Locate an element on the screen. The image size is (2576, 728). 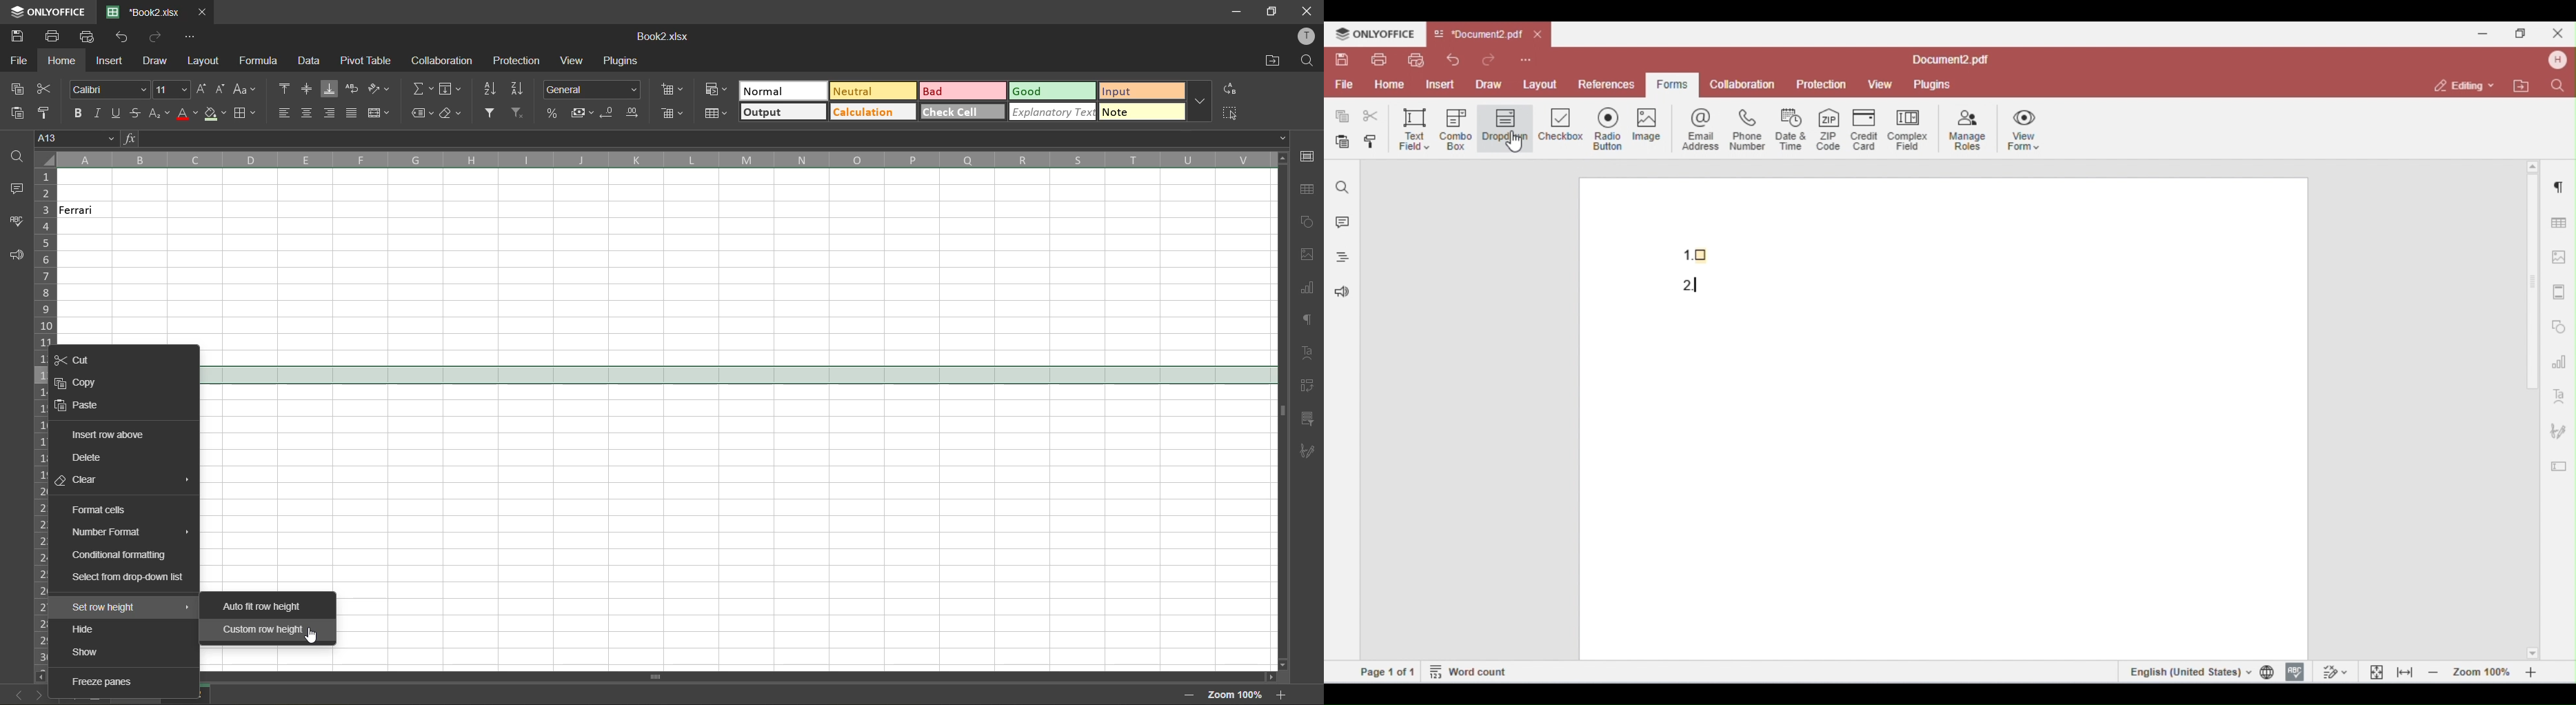
draw is located at coordinates (157, 62).